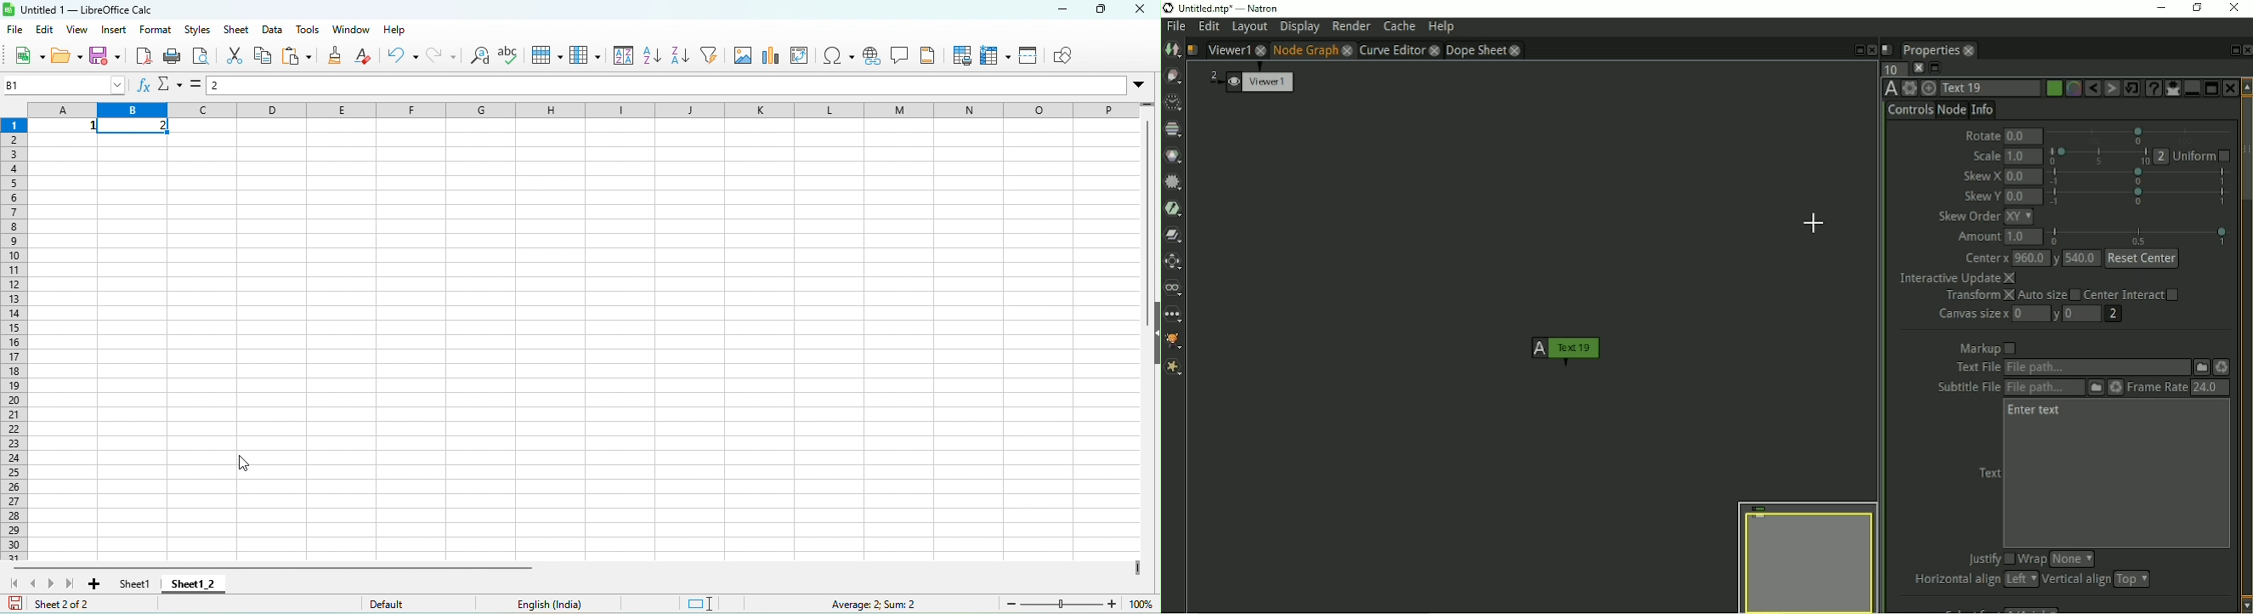 Image resolution: width=2268 pixels, height=616 pixels. I want to click on average 2, sum 2, so click(884, 604).